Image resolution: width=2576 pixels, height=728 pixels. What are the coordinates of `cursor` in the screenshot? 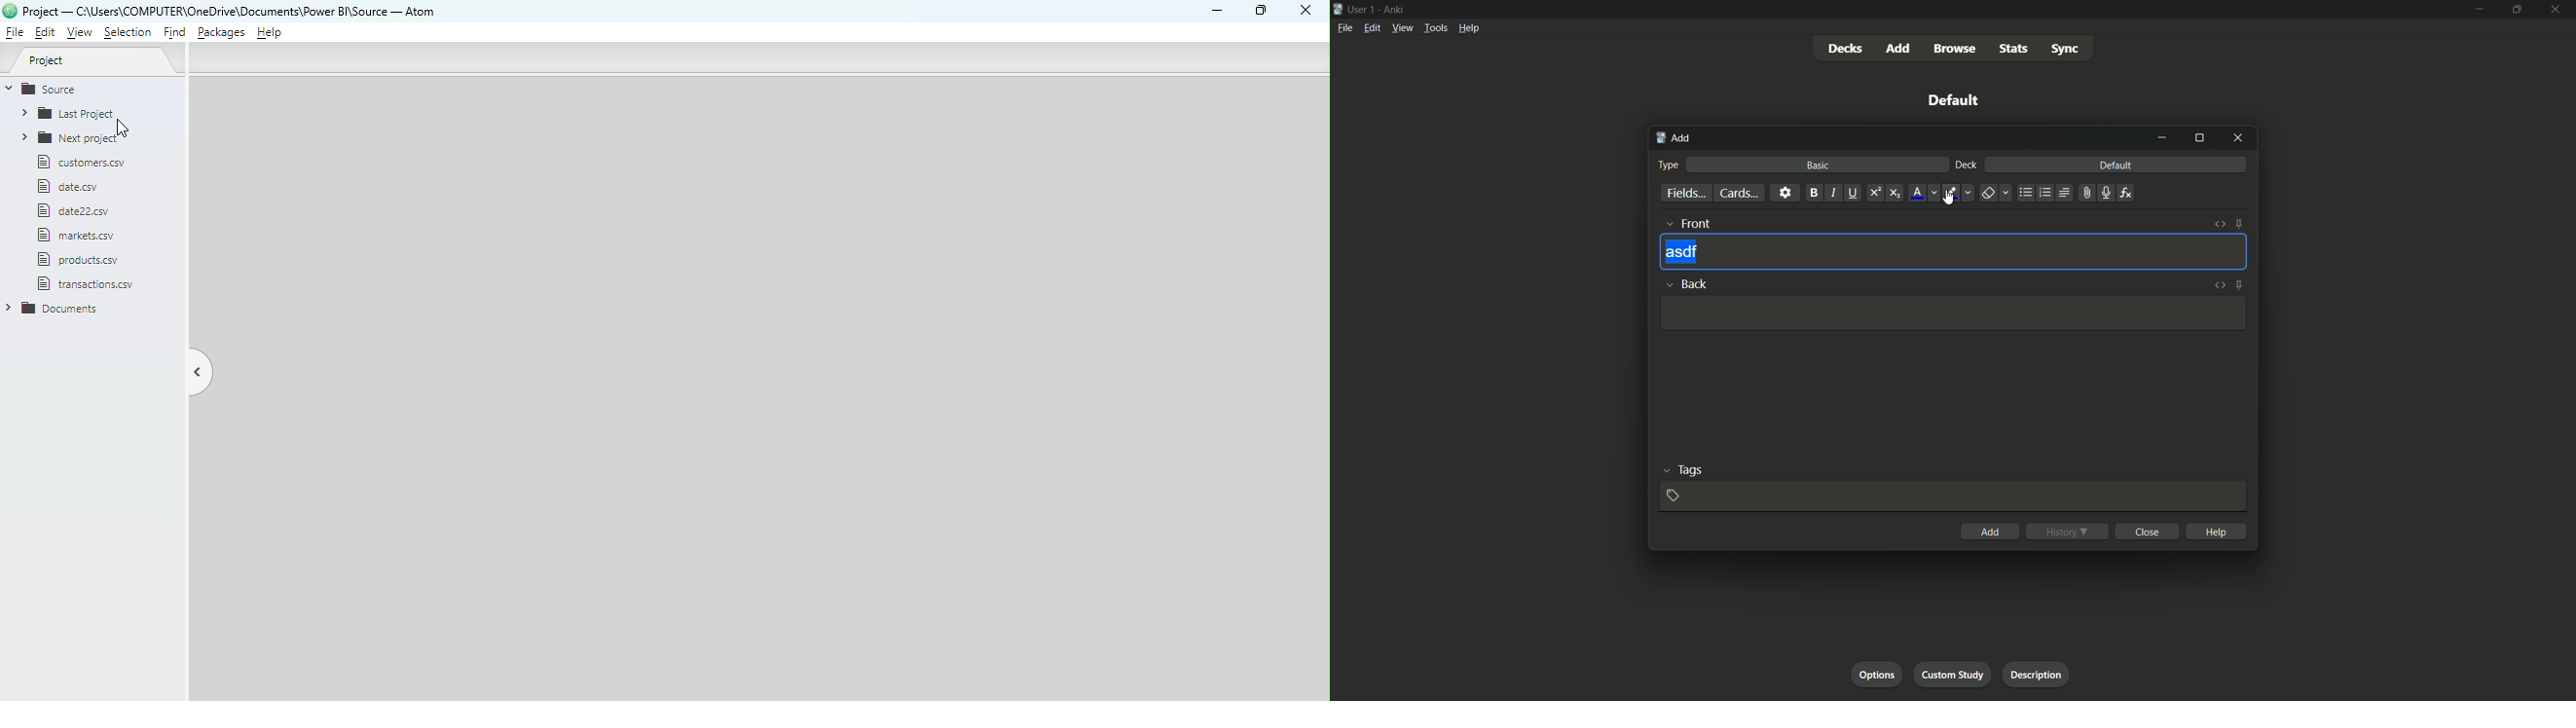 It's located at (118, 128).